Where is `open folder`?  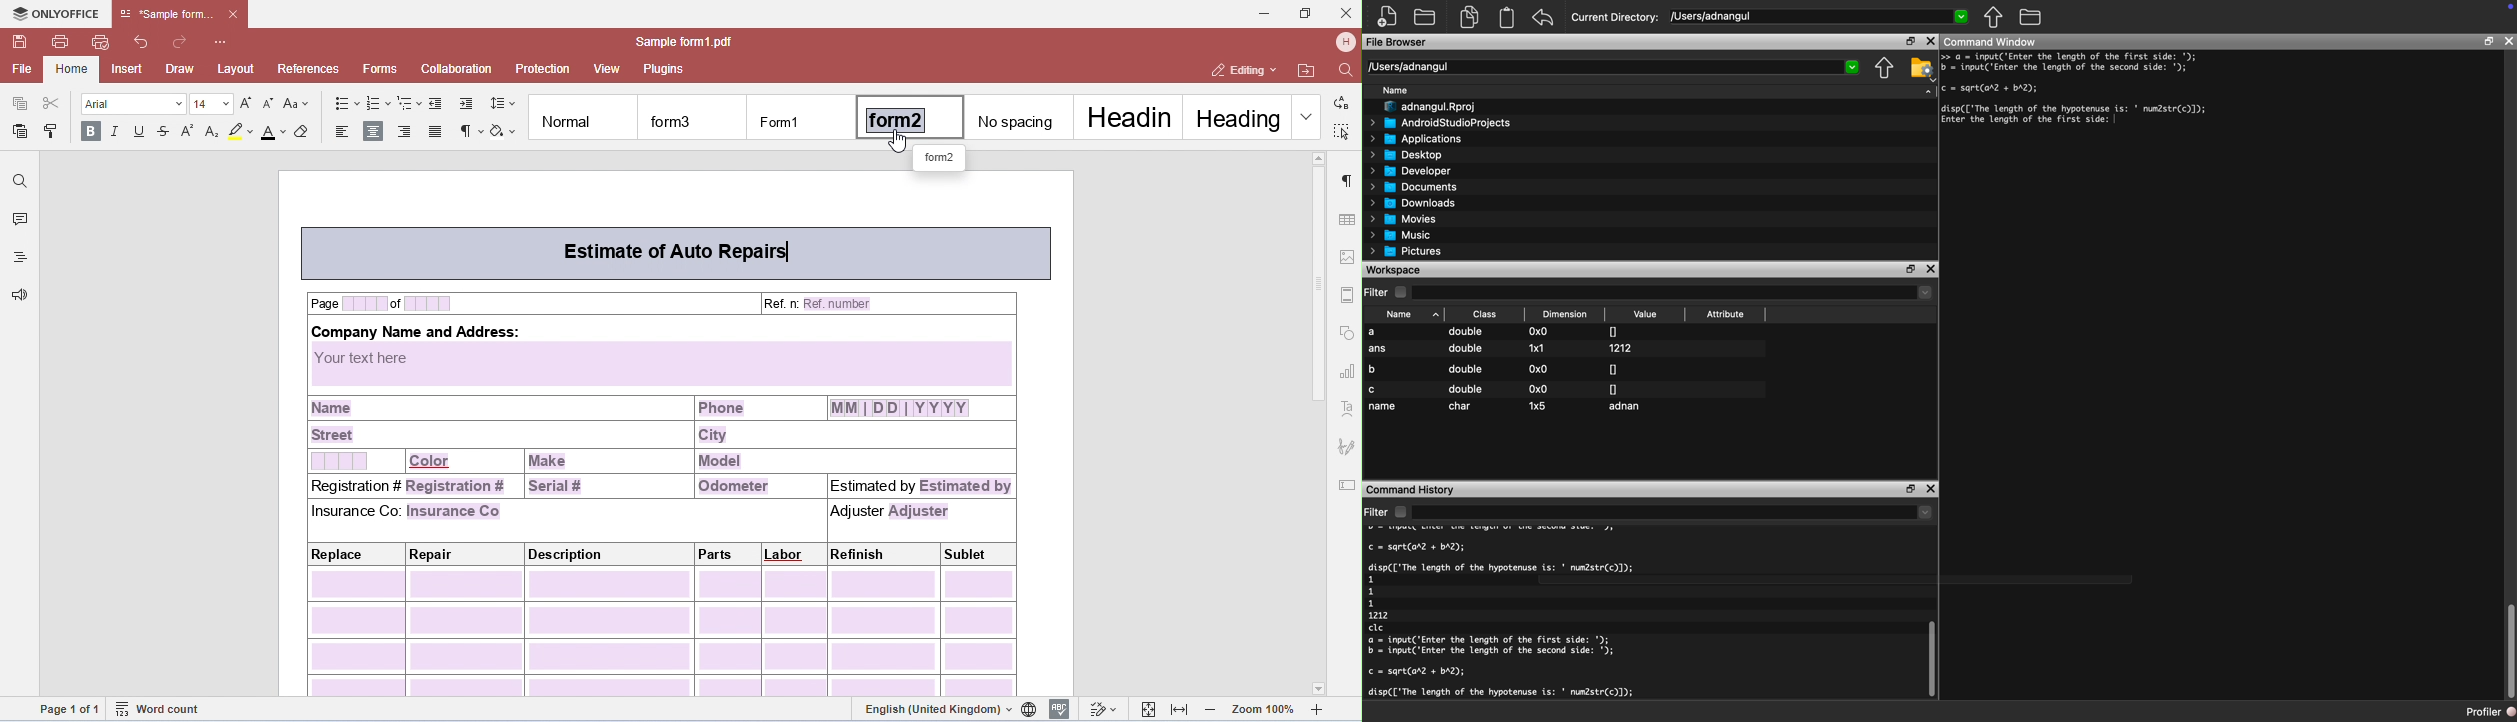
open folder is located at coordinates (1426, 16).